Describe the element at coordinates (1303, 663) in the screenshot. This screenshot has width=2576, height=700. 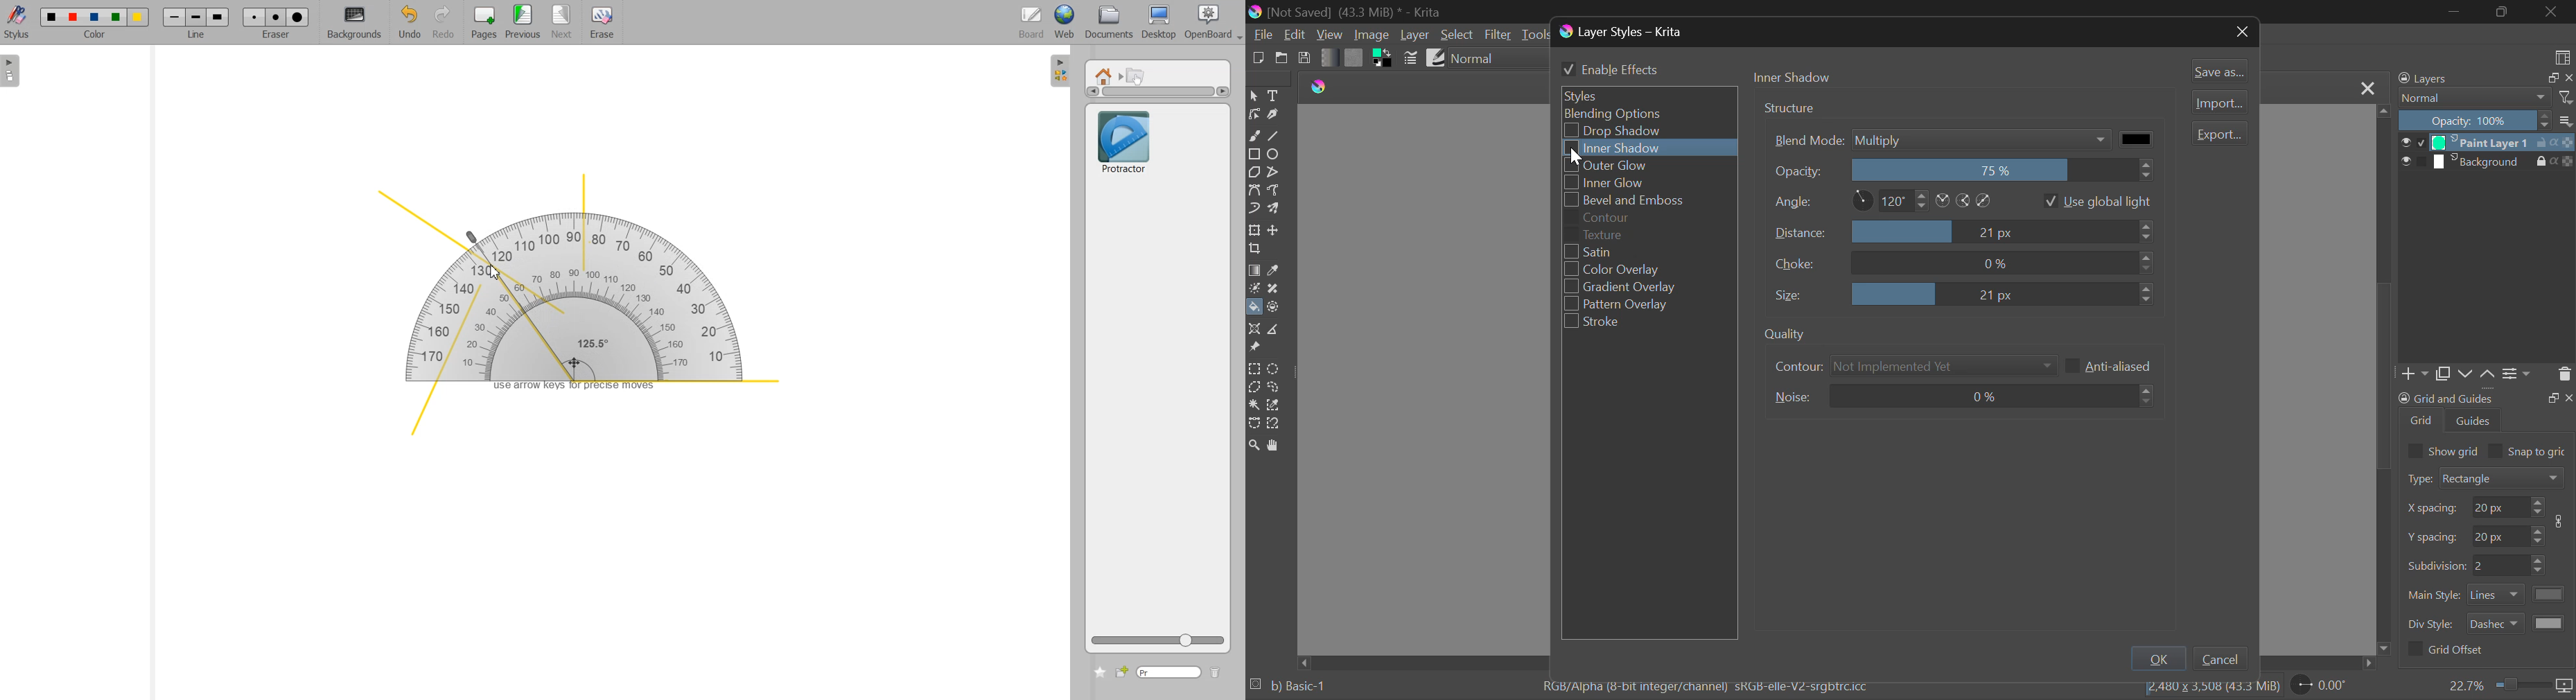
I see `move left` at that location.